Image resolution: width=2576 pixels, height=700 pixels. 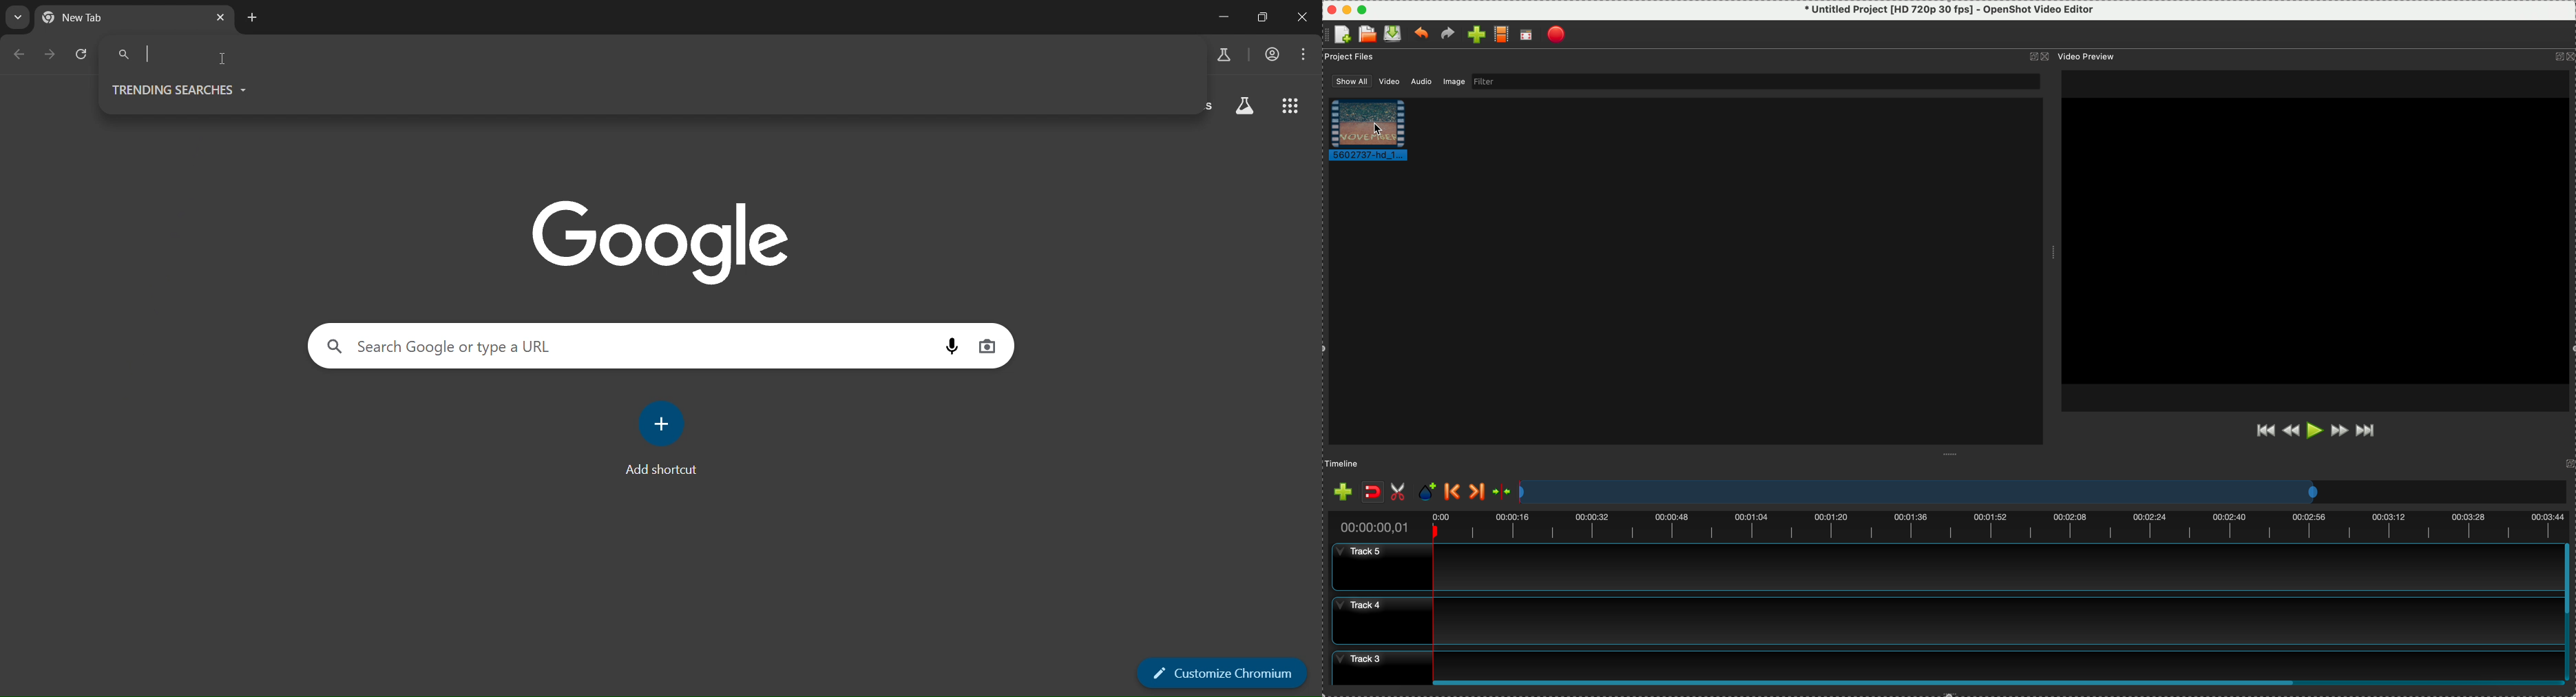 What do you see at coordinates (2038, 57) in the screenshot?
I see `icons` at bounding box center [2038, 57].